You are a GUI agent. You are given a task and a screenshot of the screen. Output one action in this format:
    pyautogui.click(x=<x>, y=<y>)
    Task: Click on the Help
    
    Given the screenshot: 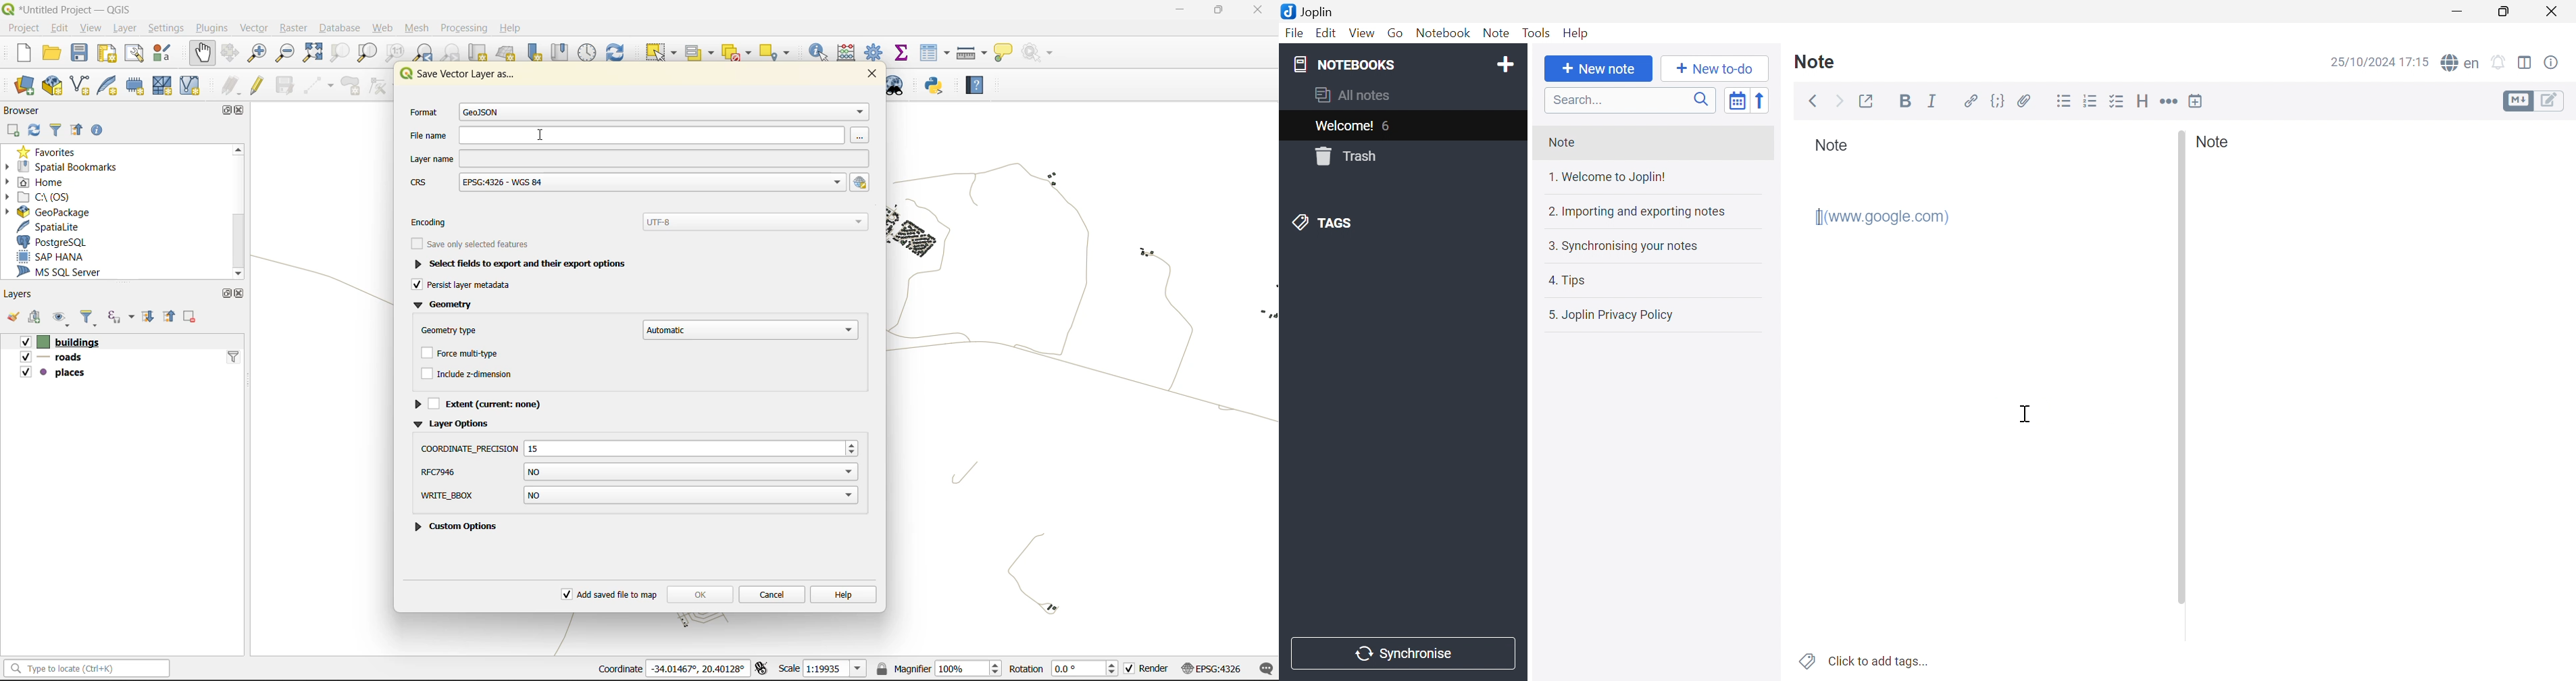 What is the action you would take?
    pyautogui.click(x=1575, y=34)
    